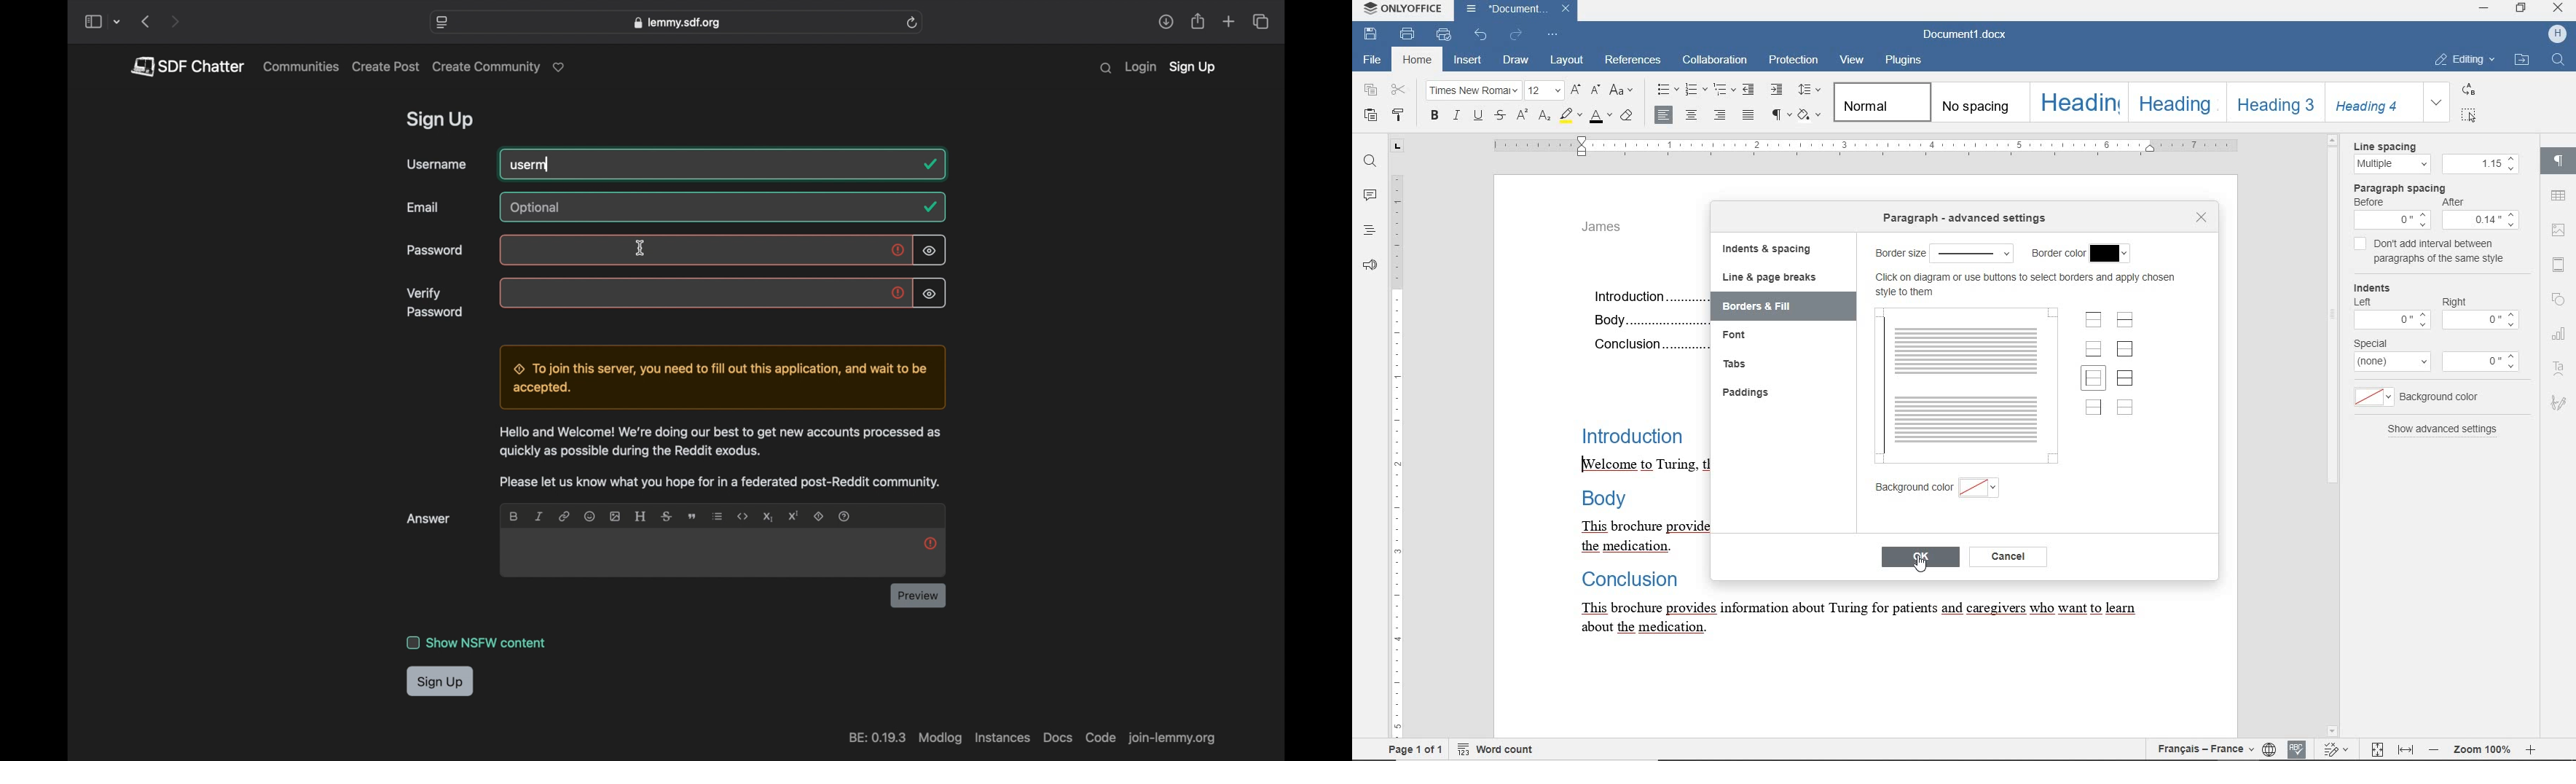 Image resolution: width=2576 pixels, height=784 pixels. I want to click on no spacing, so click(1977, 103).